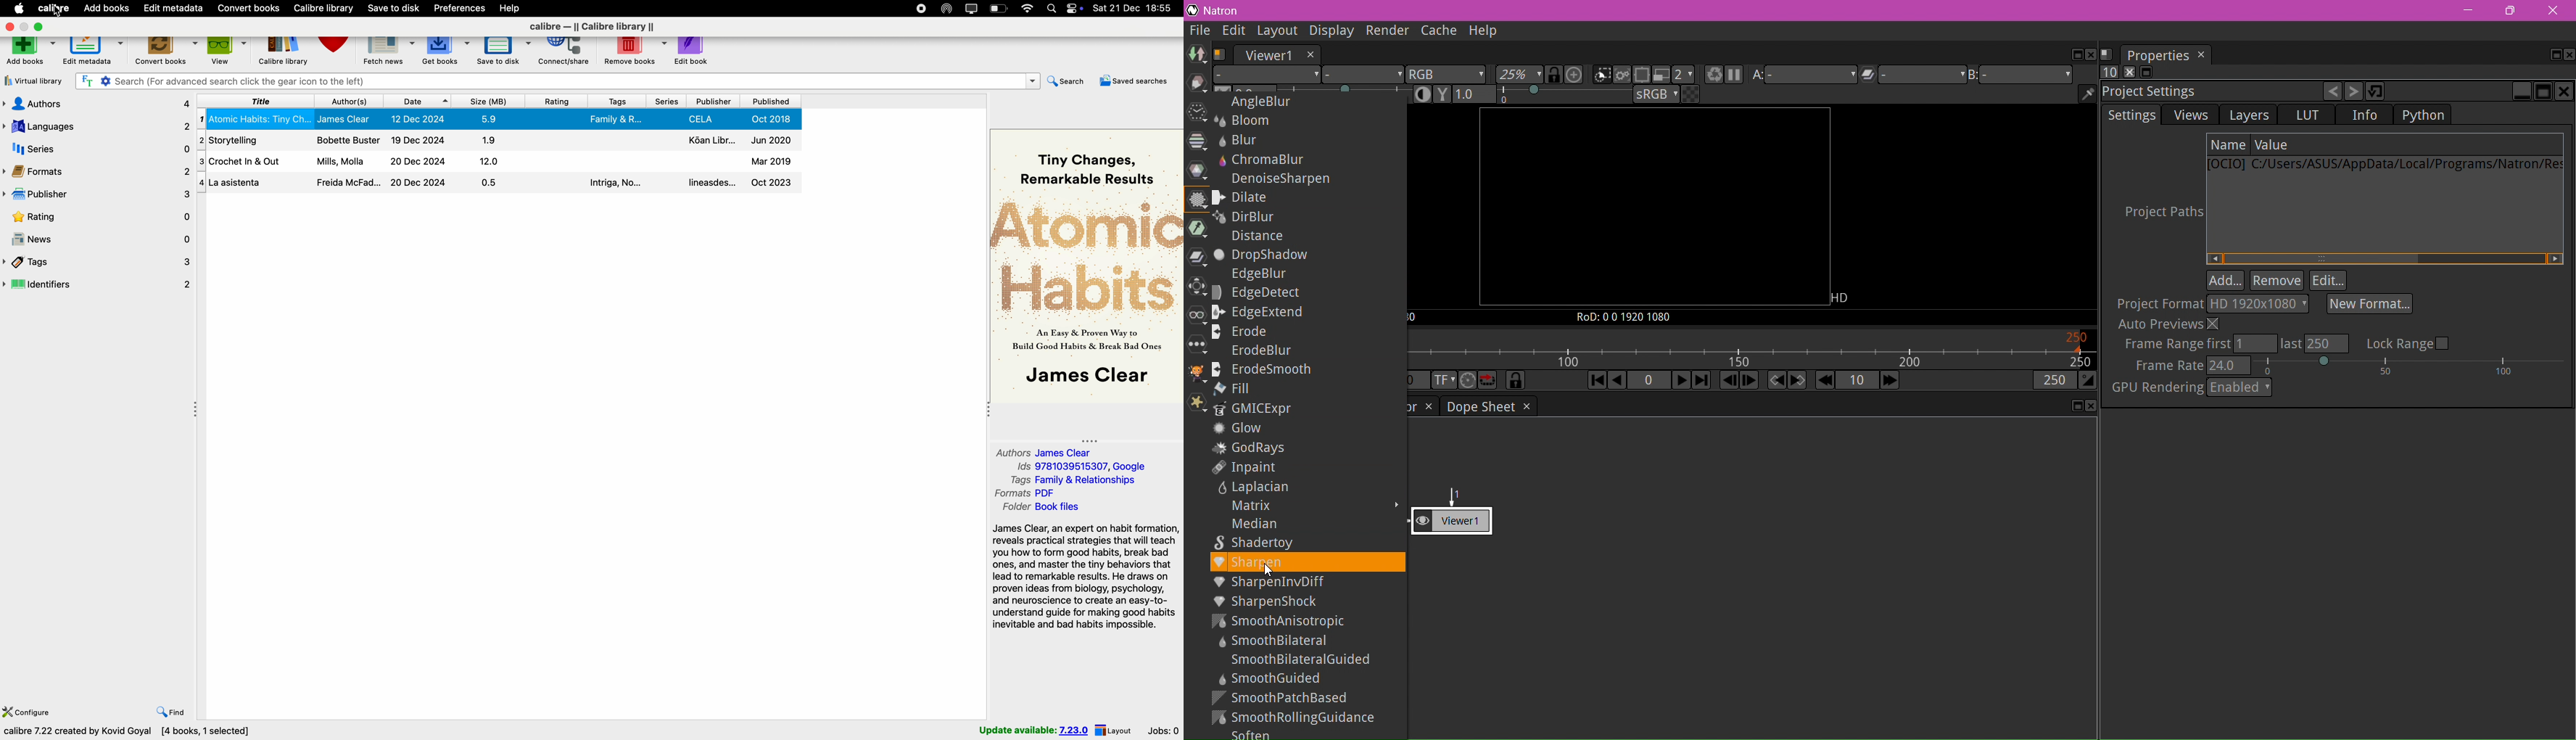 The height and width of the screenshot is (756, 2576). I want to click on Current Project format, so click(2258, 304).